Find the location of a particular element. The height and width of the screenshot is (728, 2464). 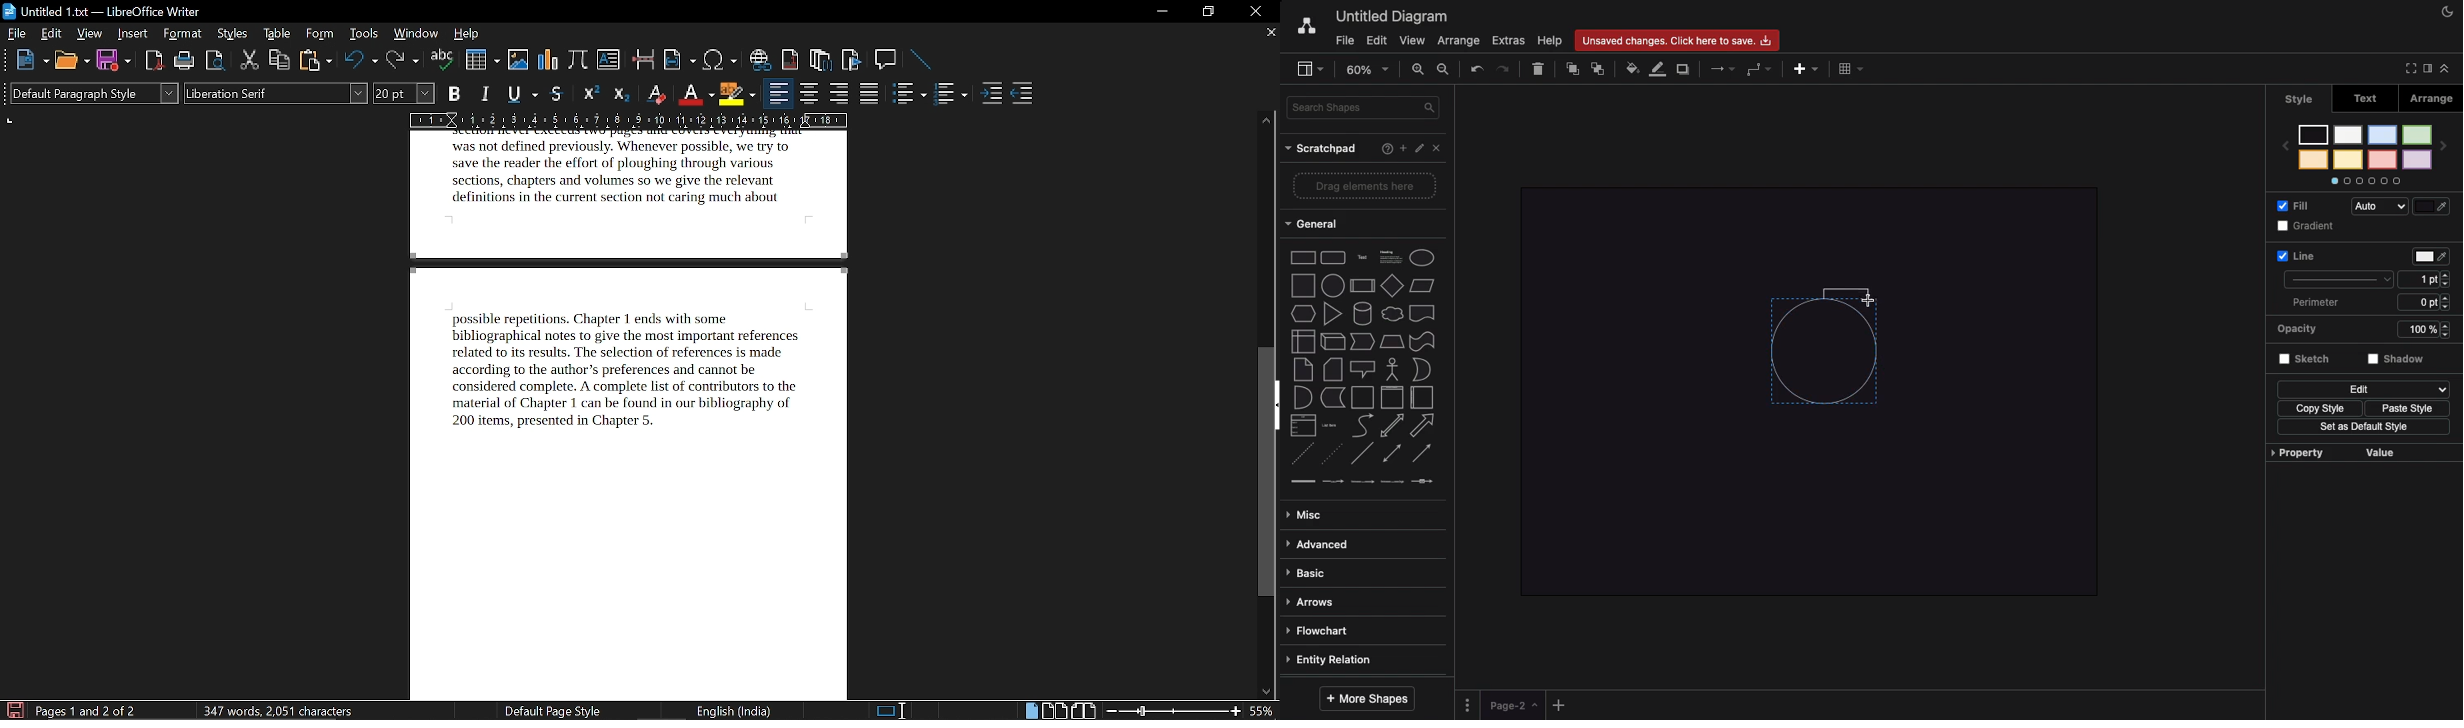

insert table is located at coordinates (482, 60).